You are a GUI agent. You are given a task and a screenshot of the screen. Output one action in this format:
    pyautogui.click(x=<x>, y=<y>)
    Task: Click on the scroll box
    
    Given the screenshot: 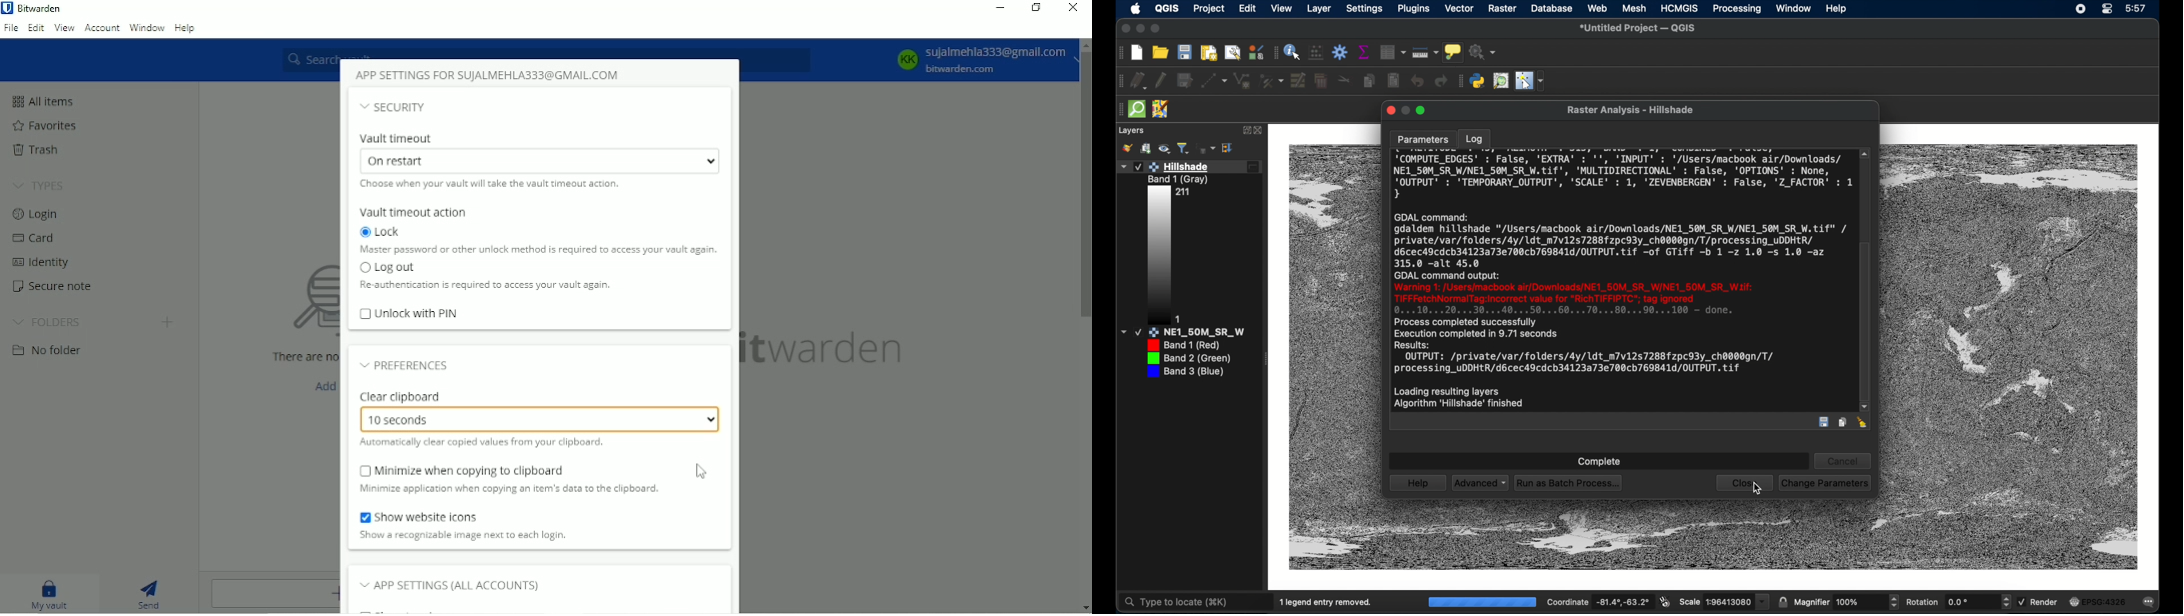 What is the action you would take?
    pyautogui.click(x=1865, y=321)
    